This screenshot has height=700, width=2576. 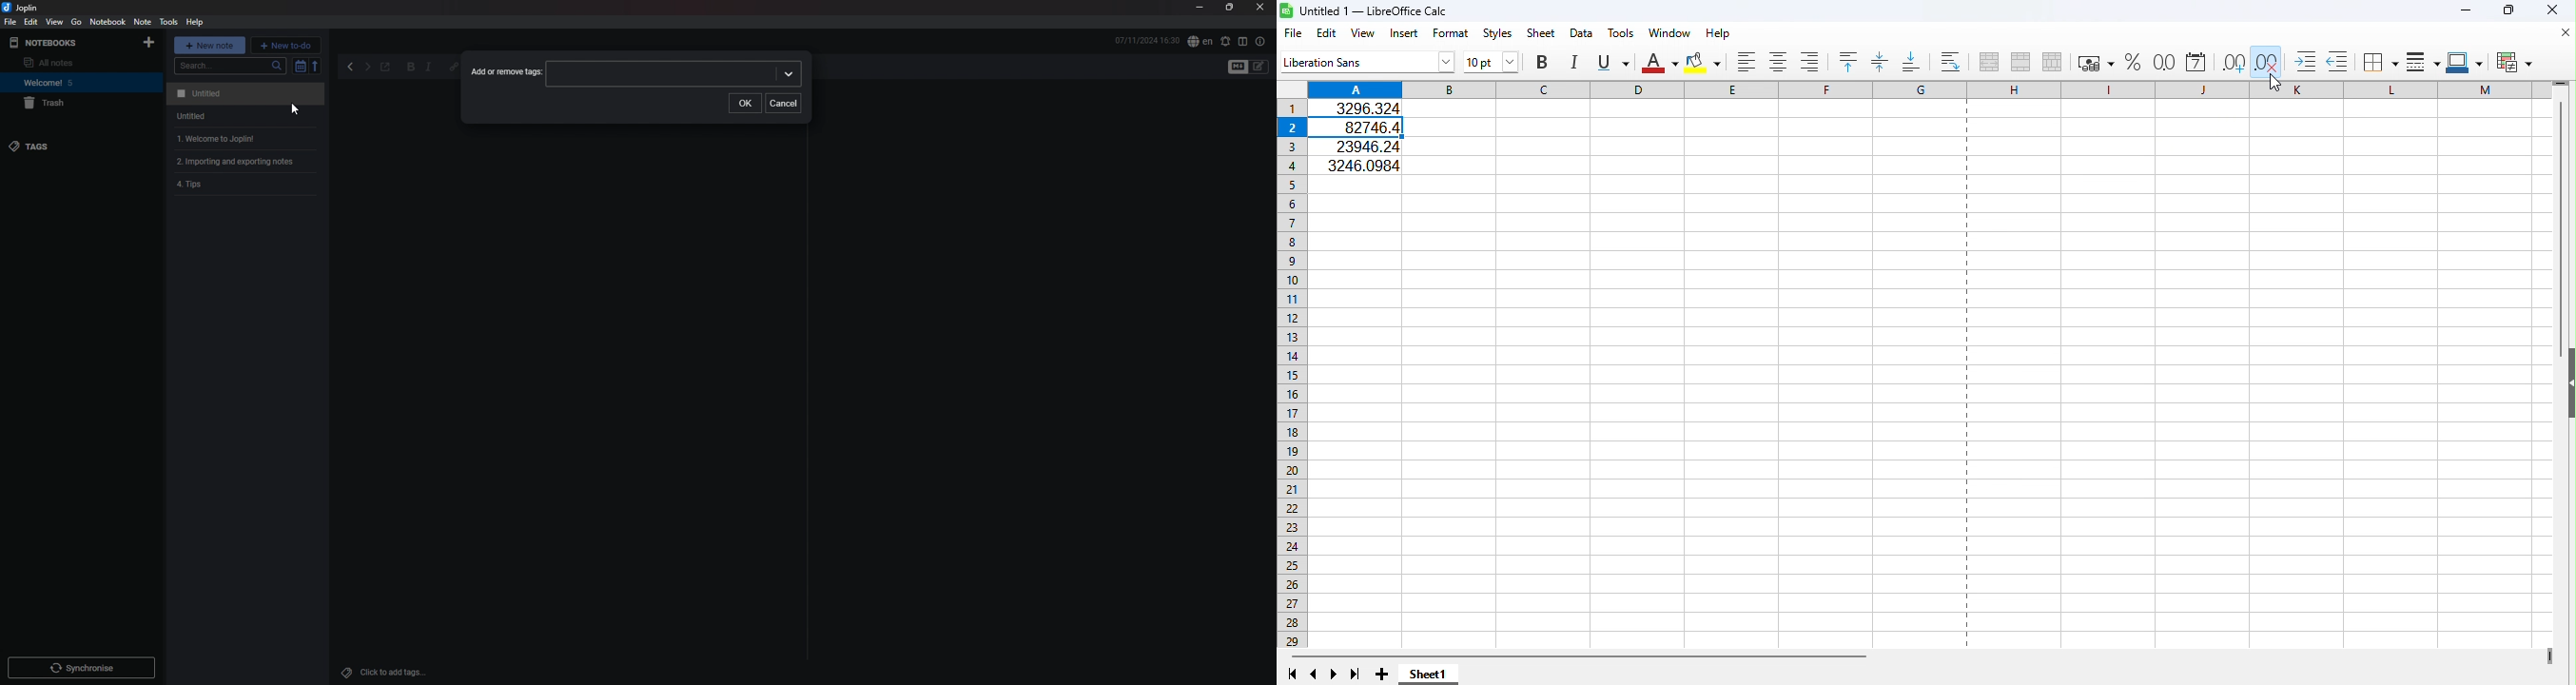 I want to click on Align top, so click(x=1852, y=60).